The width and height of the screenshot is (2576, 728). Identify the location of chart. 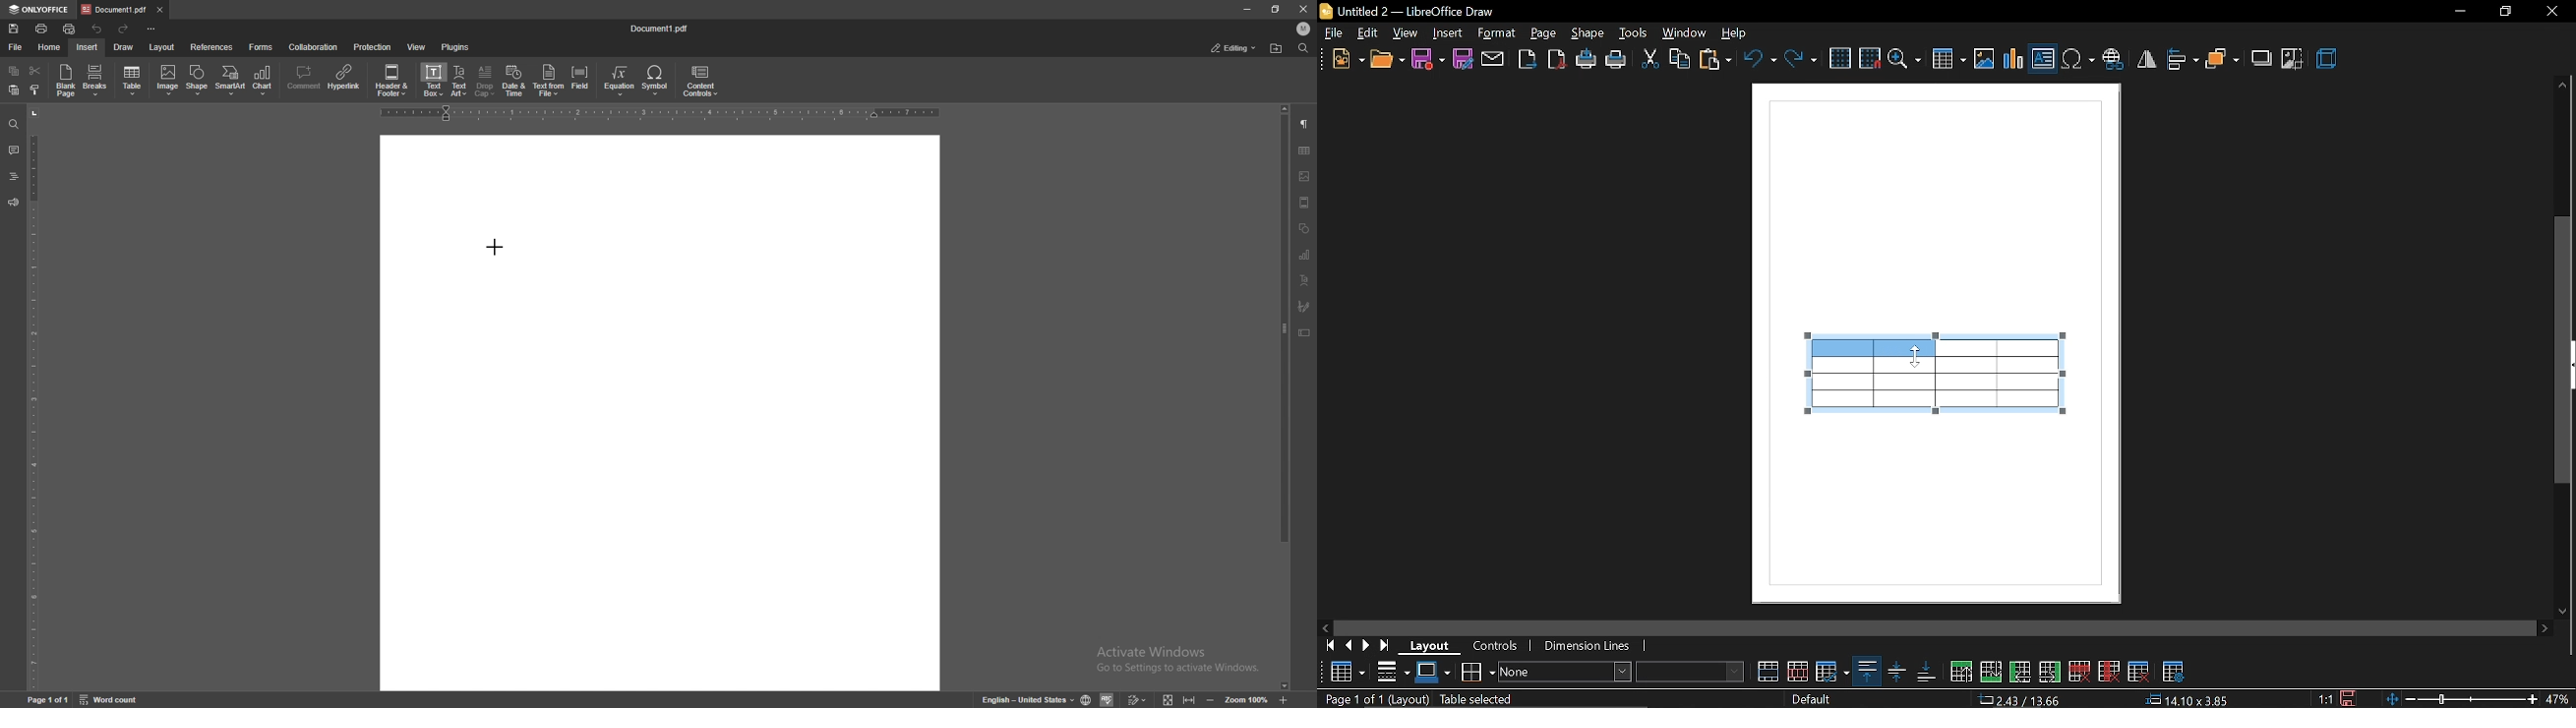
(1304, 255).